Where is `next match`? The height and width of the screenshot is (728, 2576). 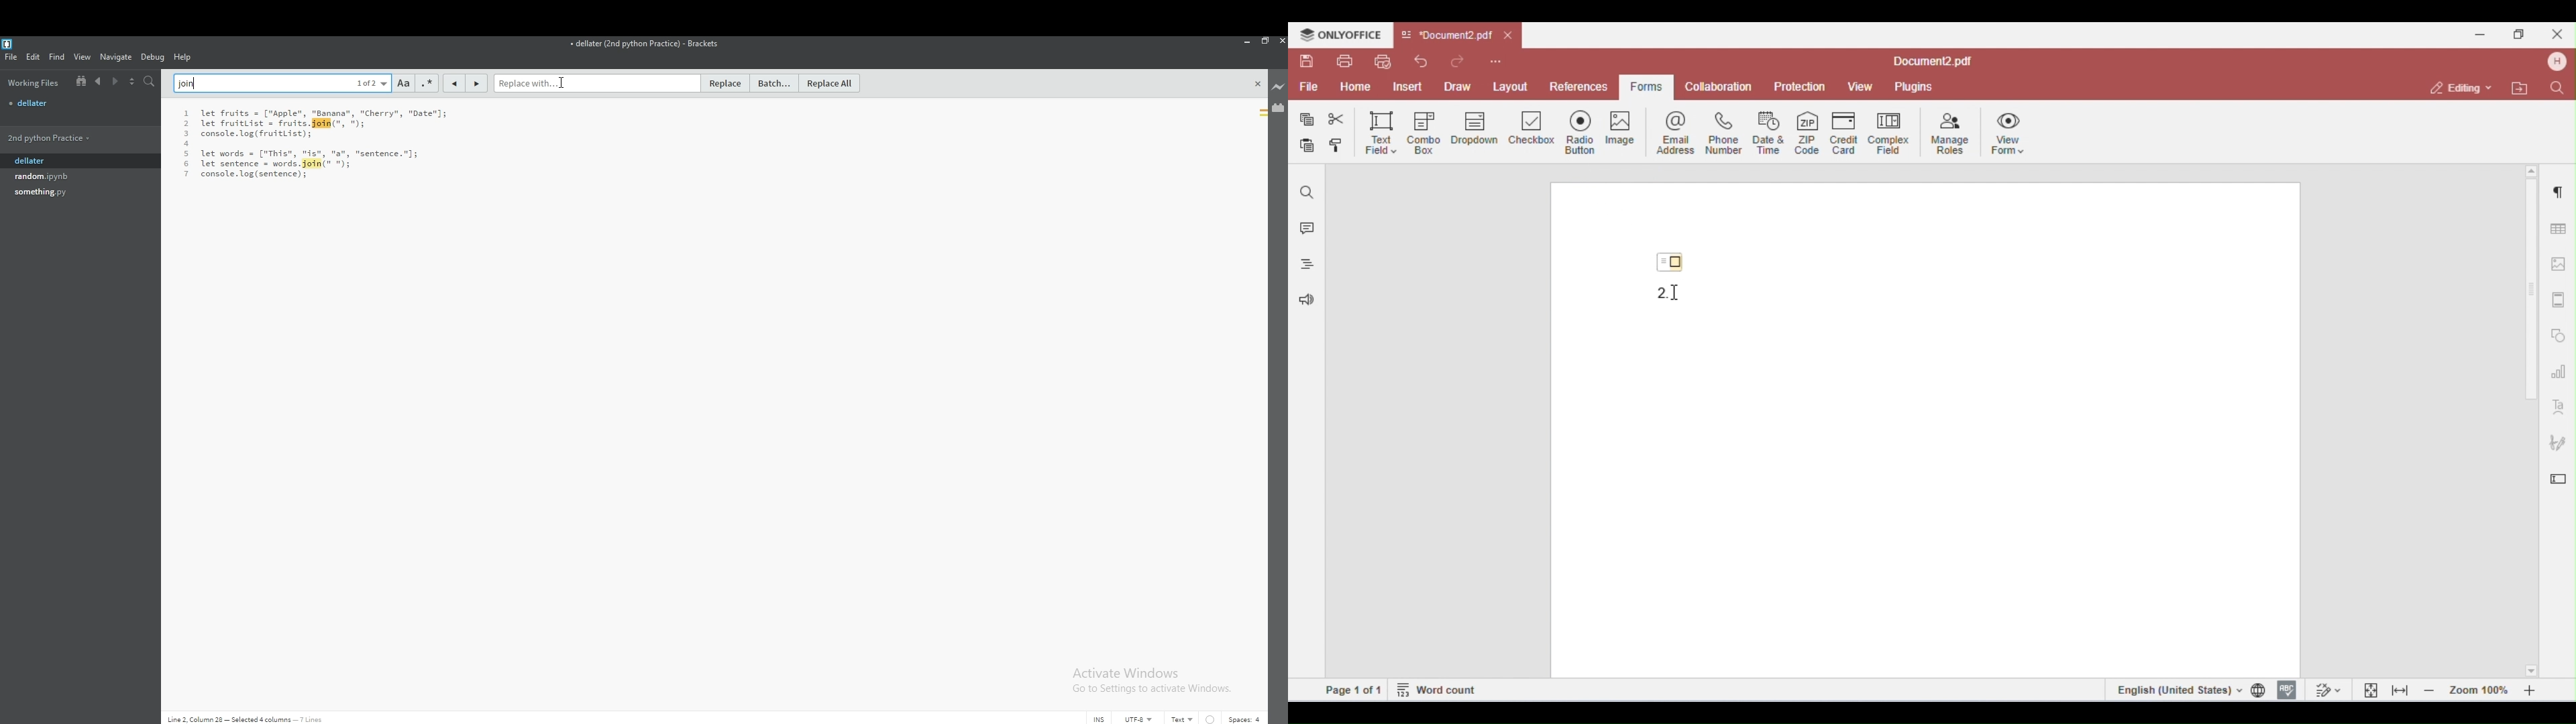 next match is located at coordinates (475, 83).